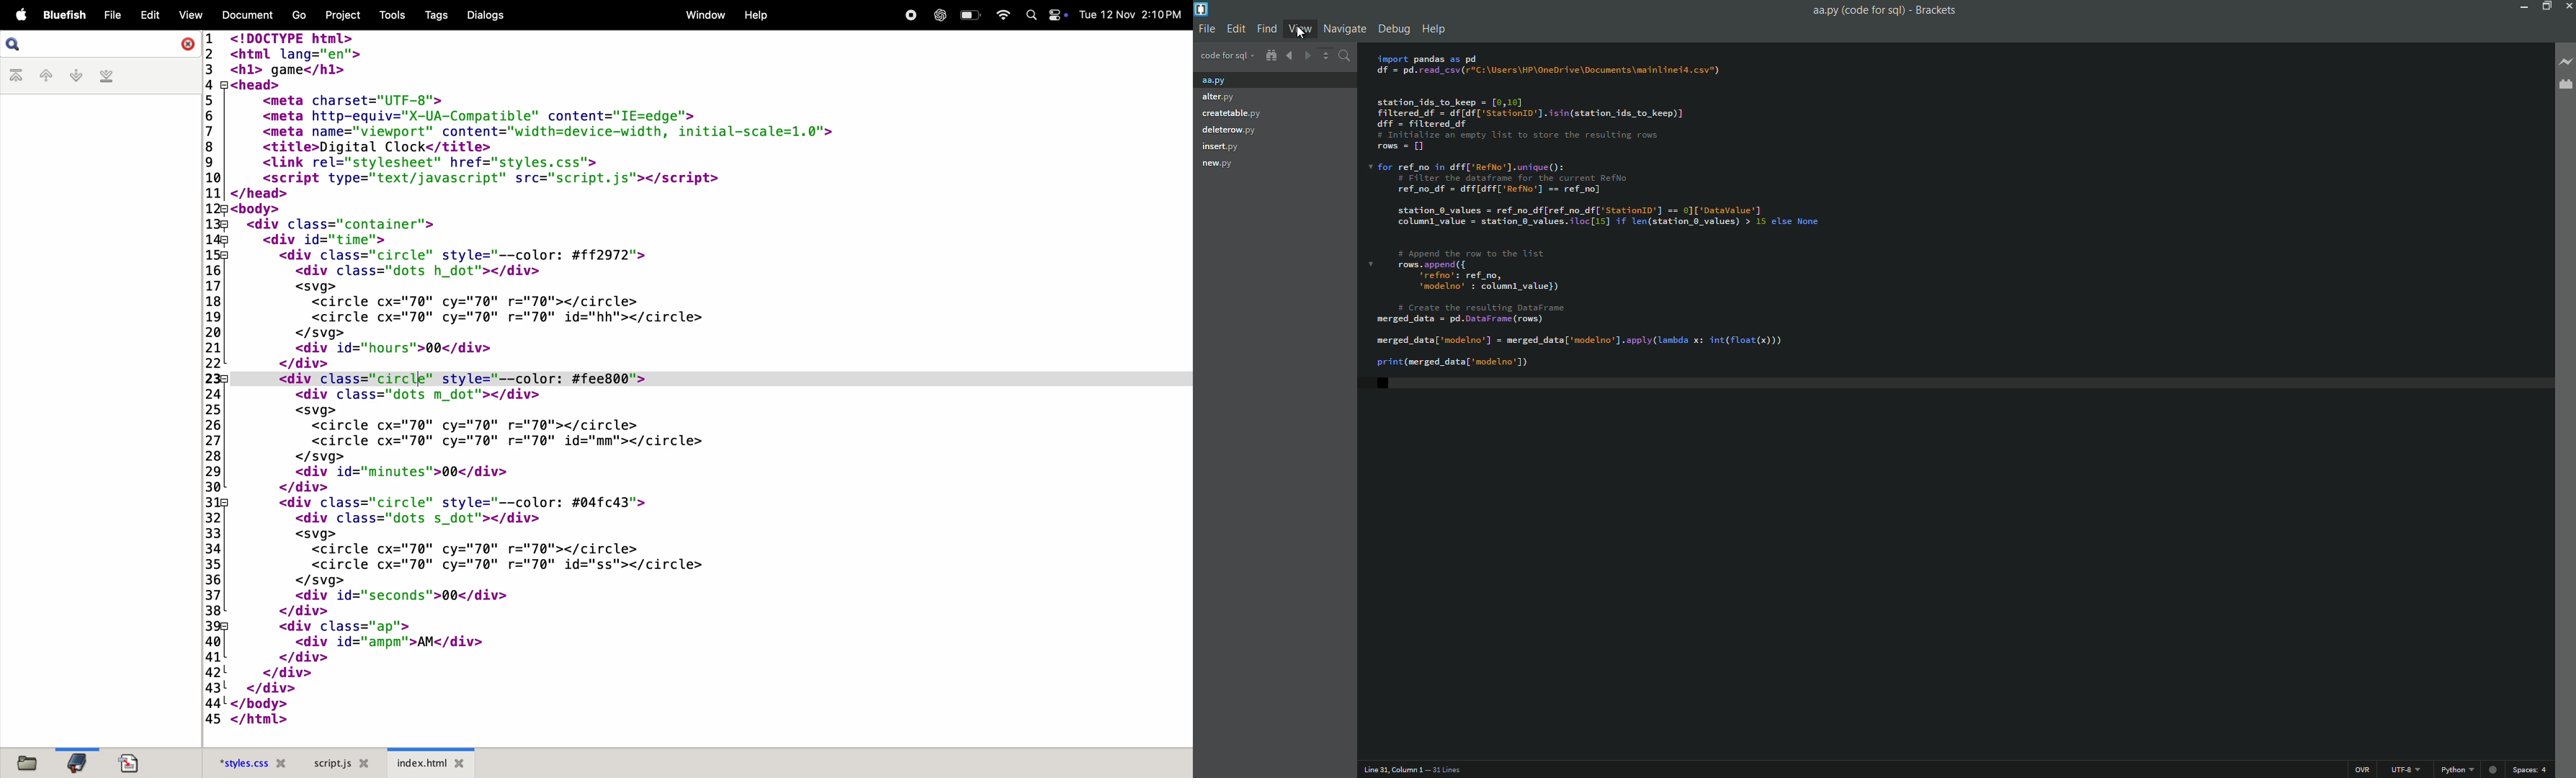  I want to click on battery, so click(969, 15).